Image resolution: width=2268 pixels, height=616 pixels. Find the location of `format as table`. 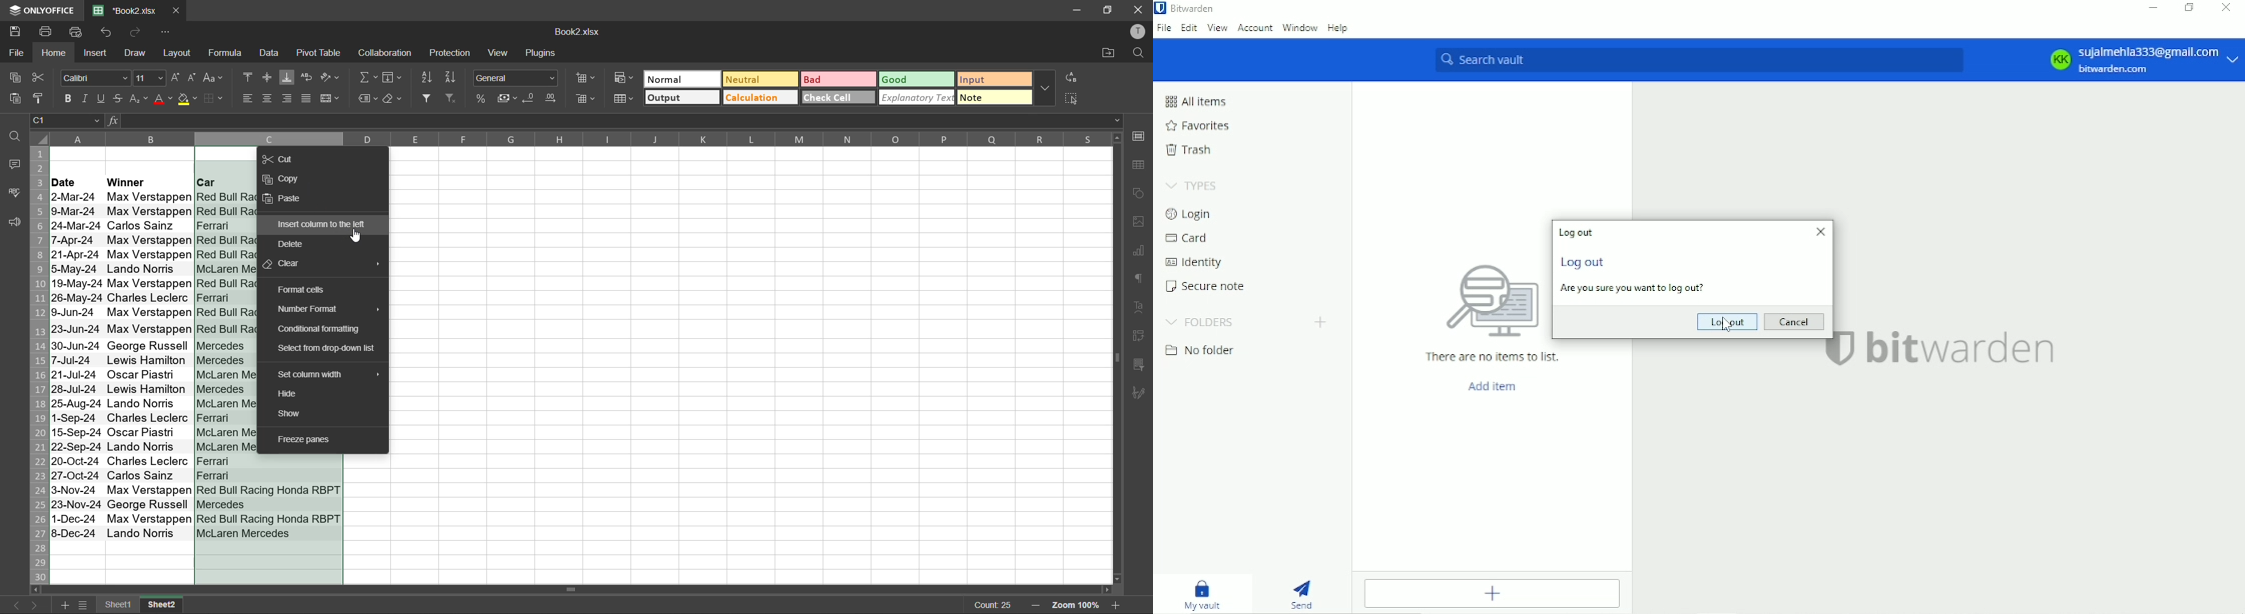

format as table is located at coordinates (624, 100).